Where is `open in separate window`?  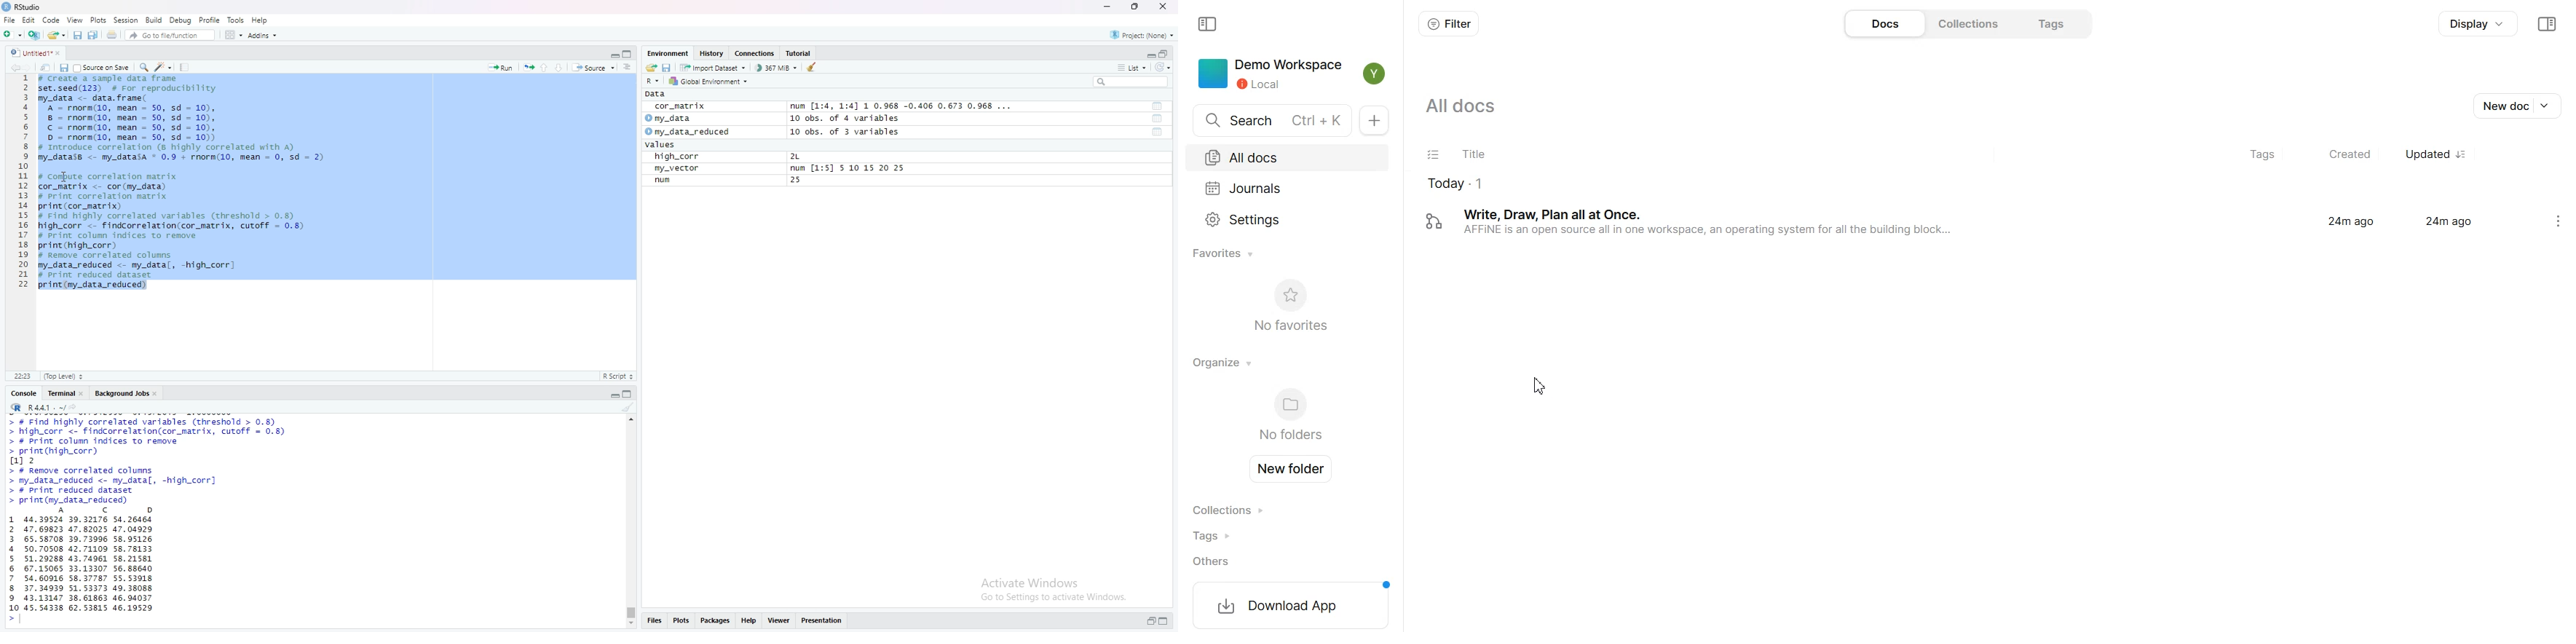 open in separate window is located at coordinates (1150, 621).